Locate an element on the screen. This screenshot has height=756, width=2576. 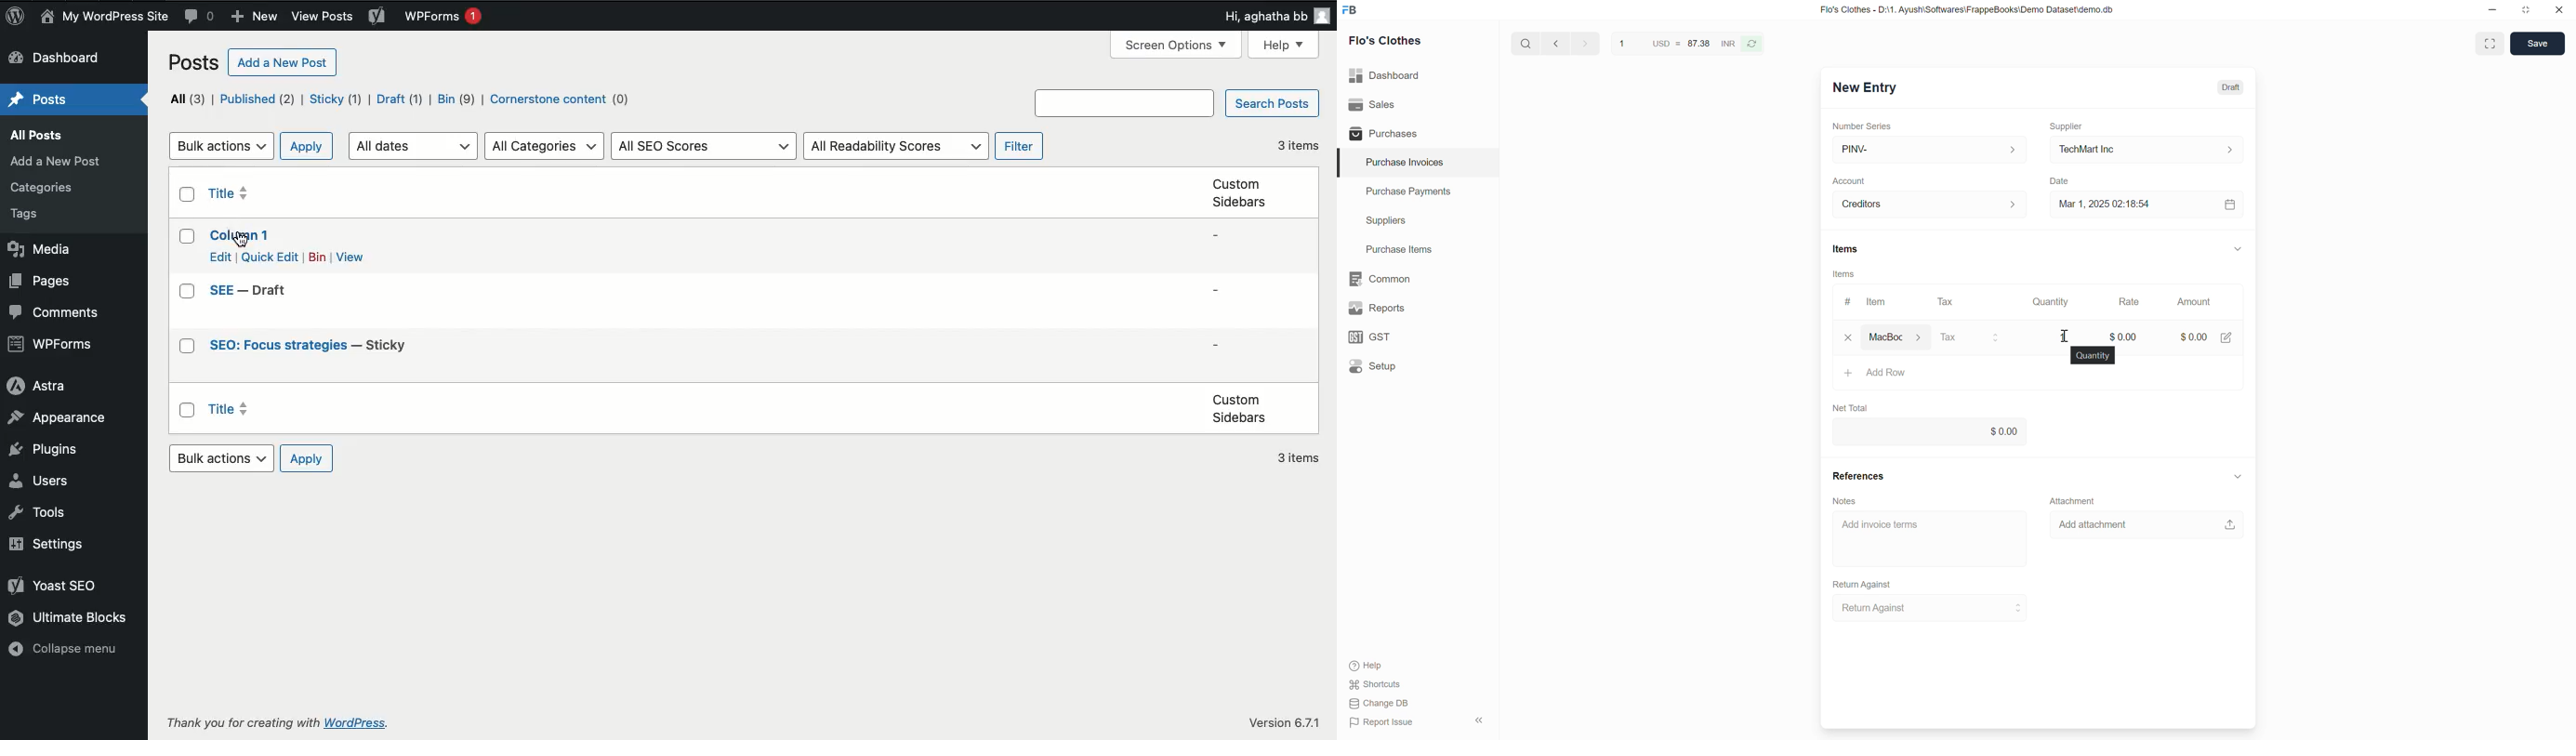
Save is located at coordinates (2538, 44).